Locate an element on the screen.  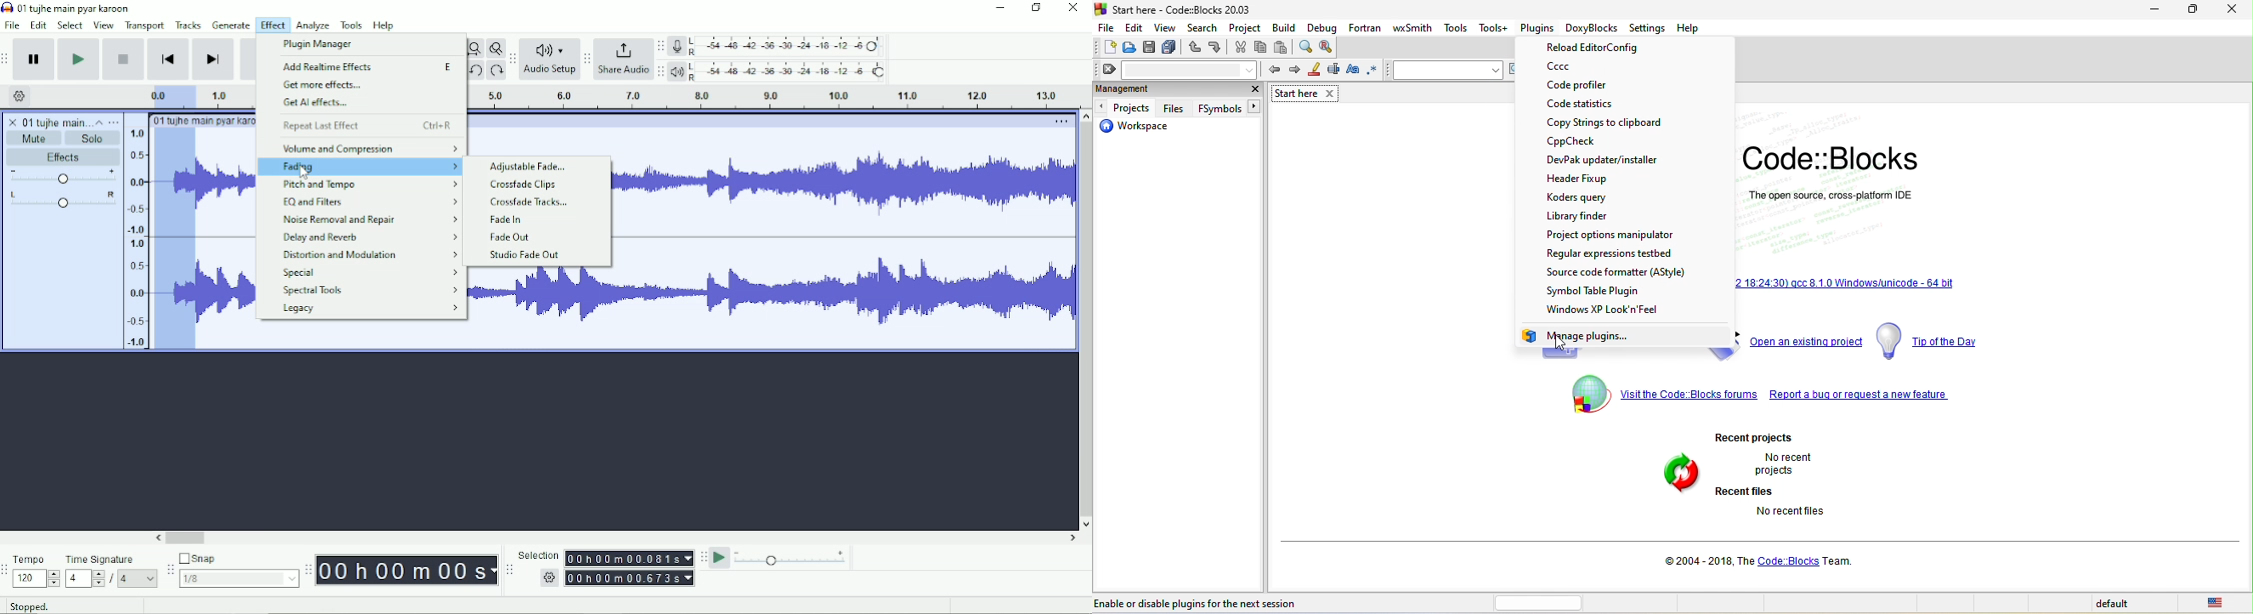
File is located at coordinates (14, 25).